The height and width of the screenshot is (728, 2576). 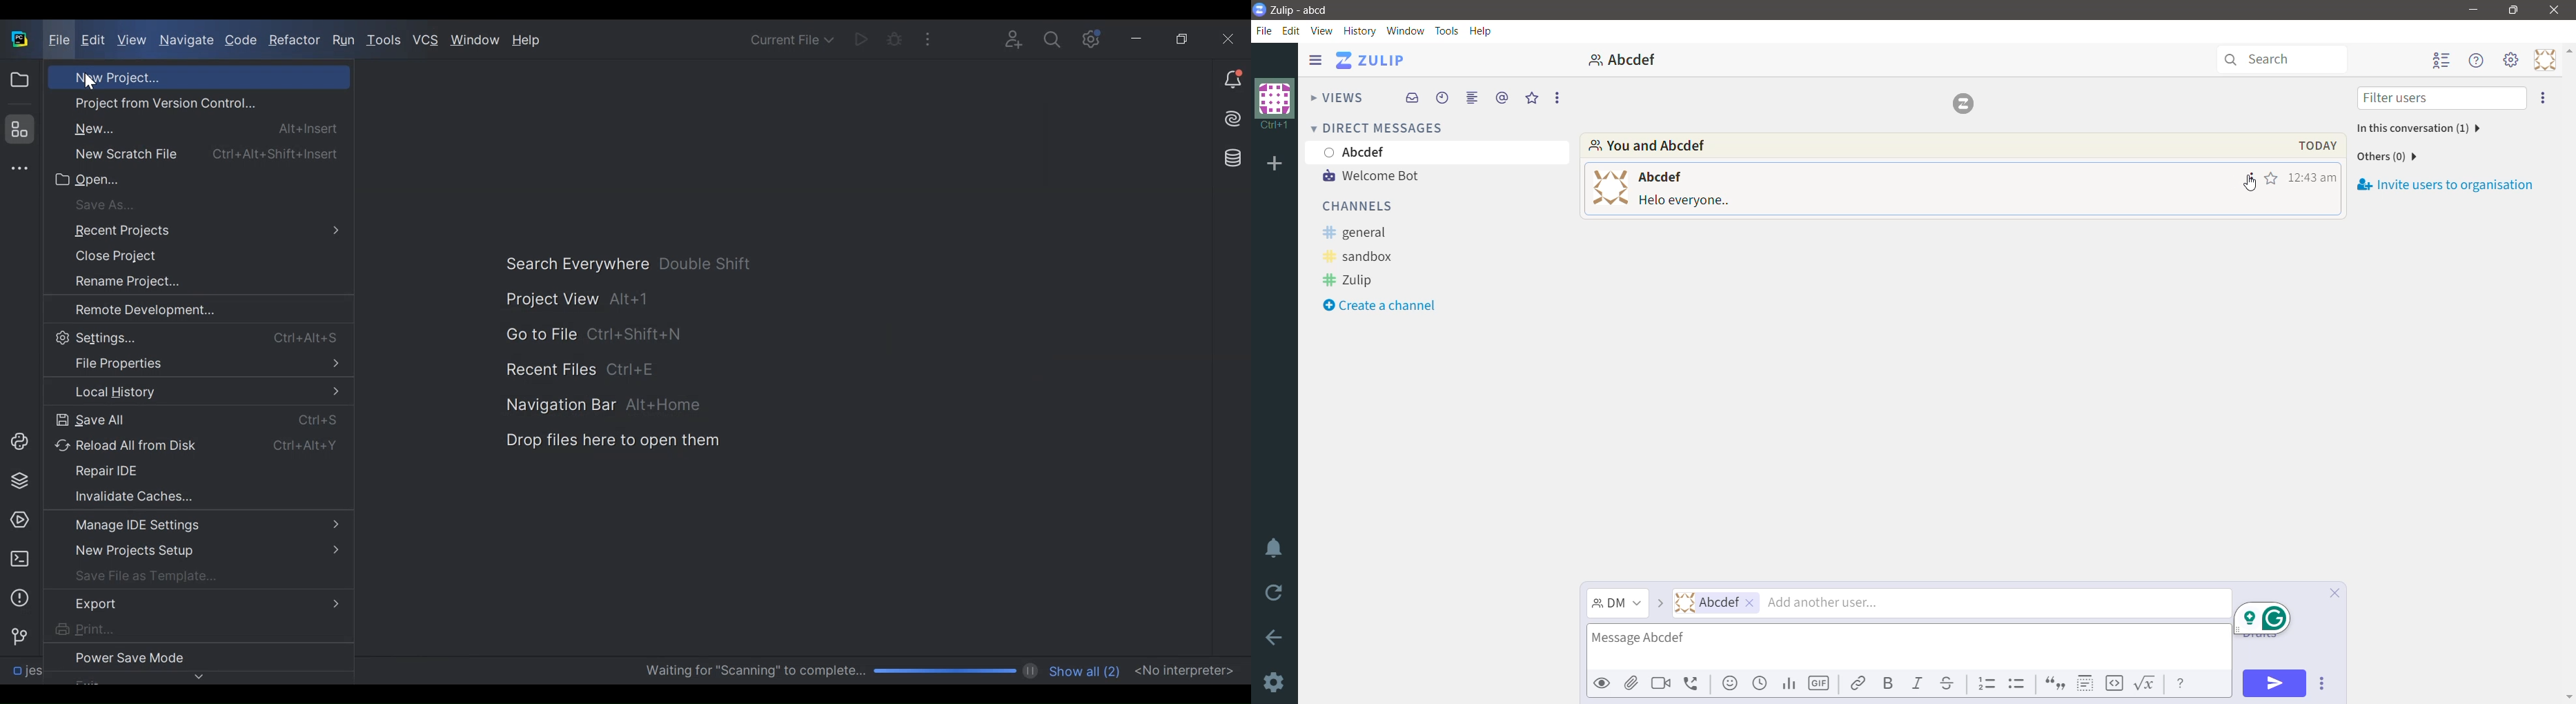 I want to click on Add GIF, so click(x=1820, y=683).